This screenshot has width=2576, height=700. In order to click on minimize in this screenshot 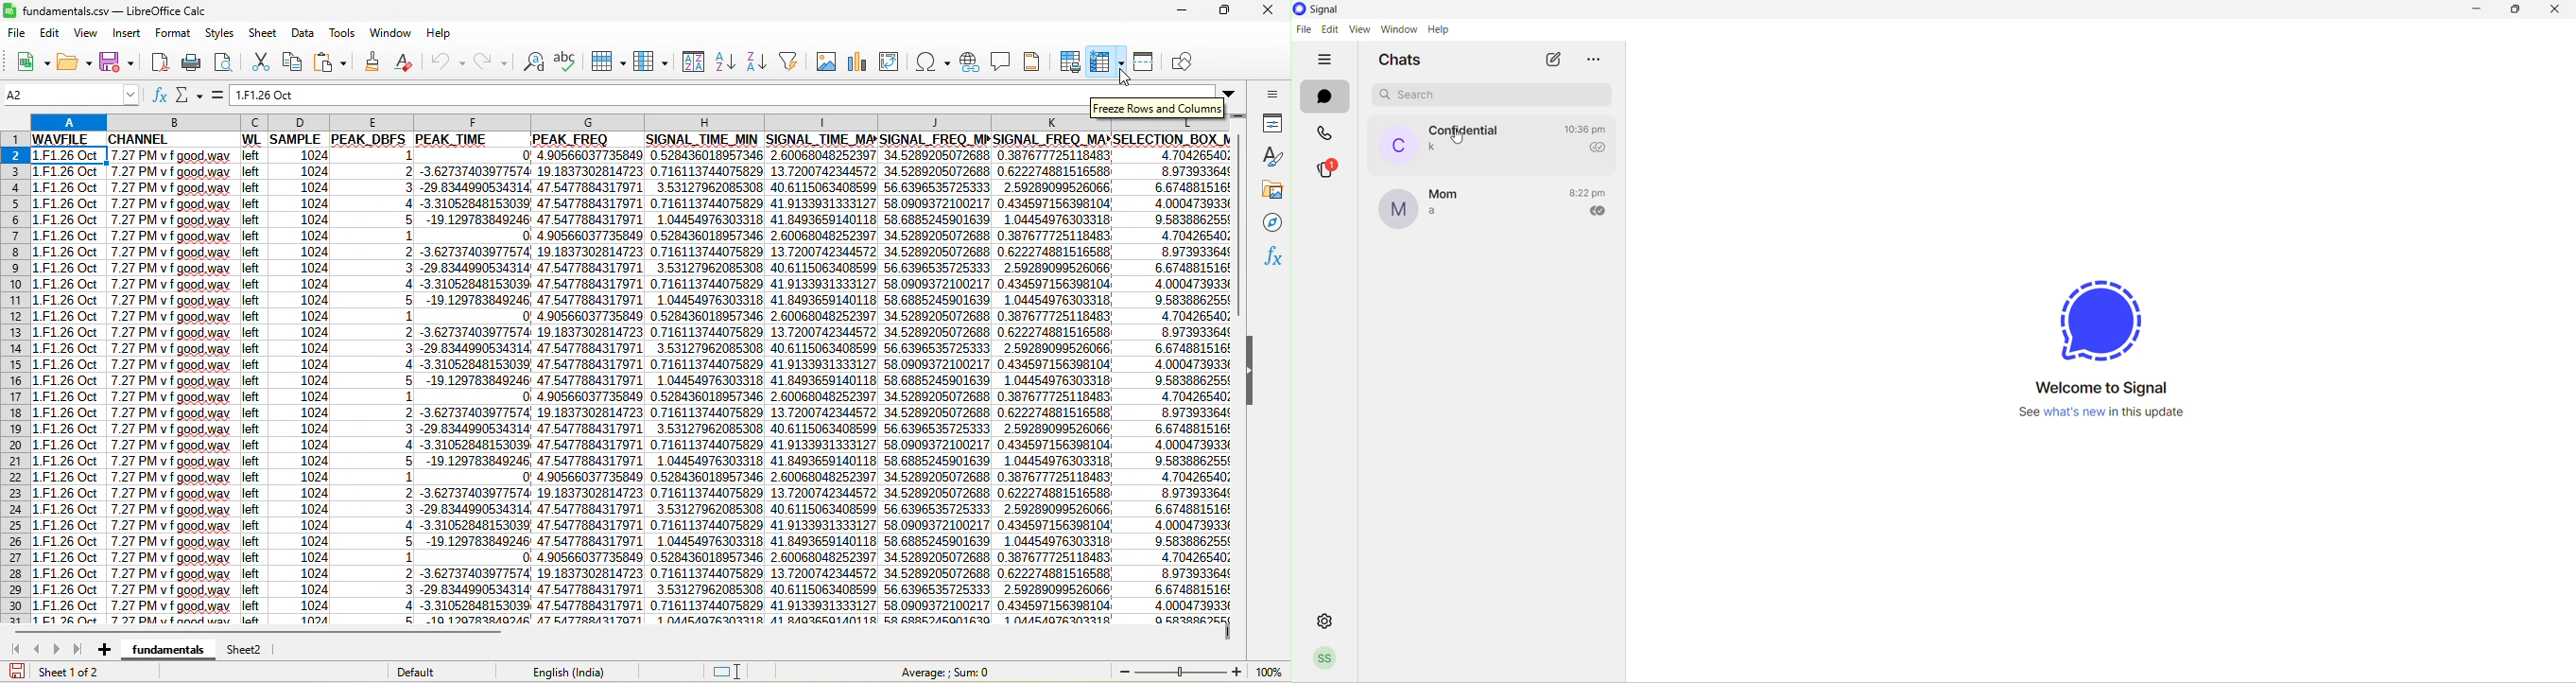, I will do `click(2472, 9)`.